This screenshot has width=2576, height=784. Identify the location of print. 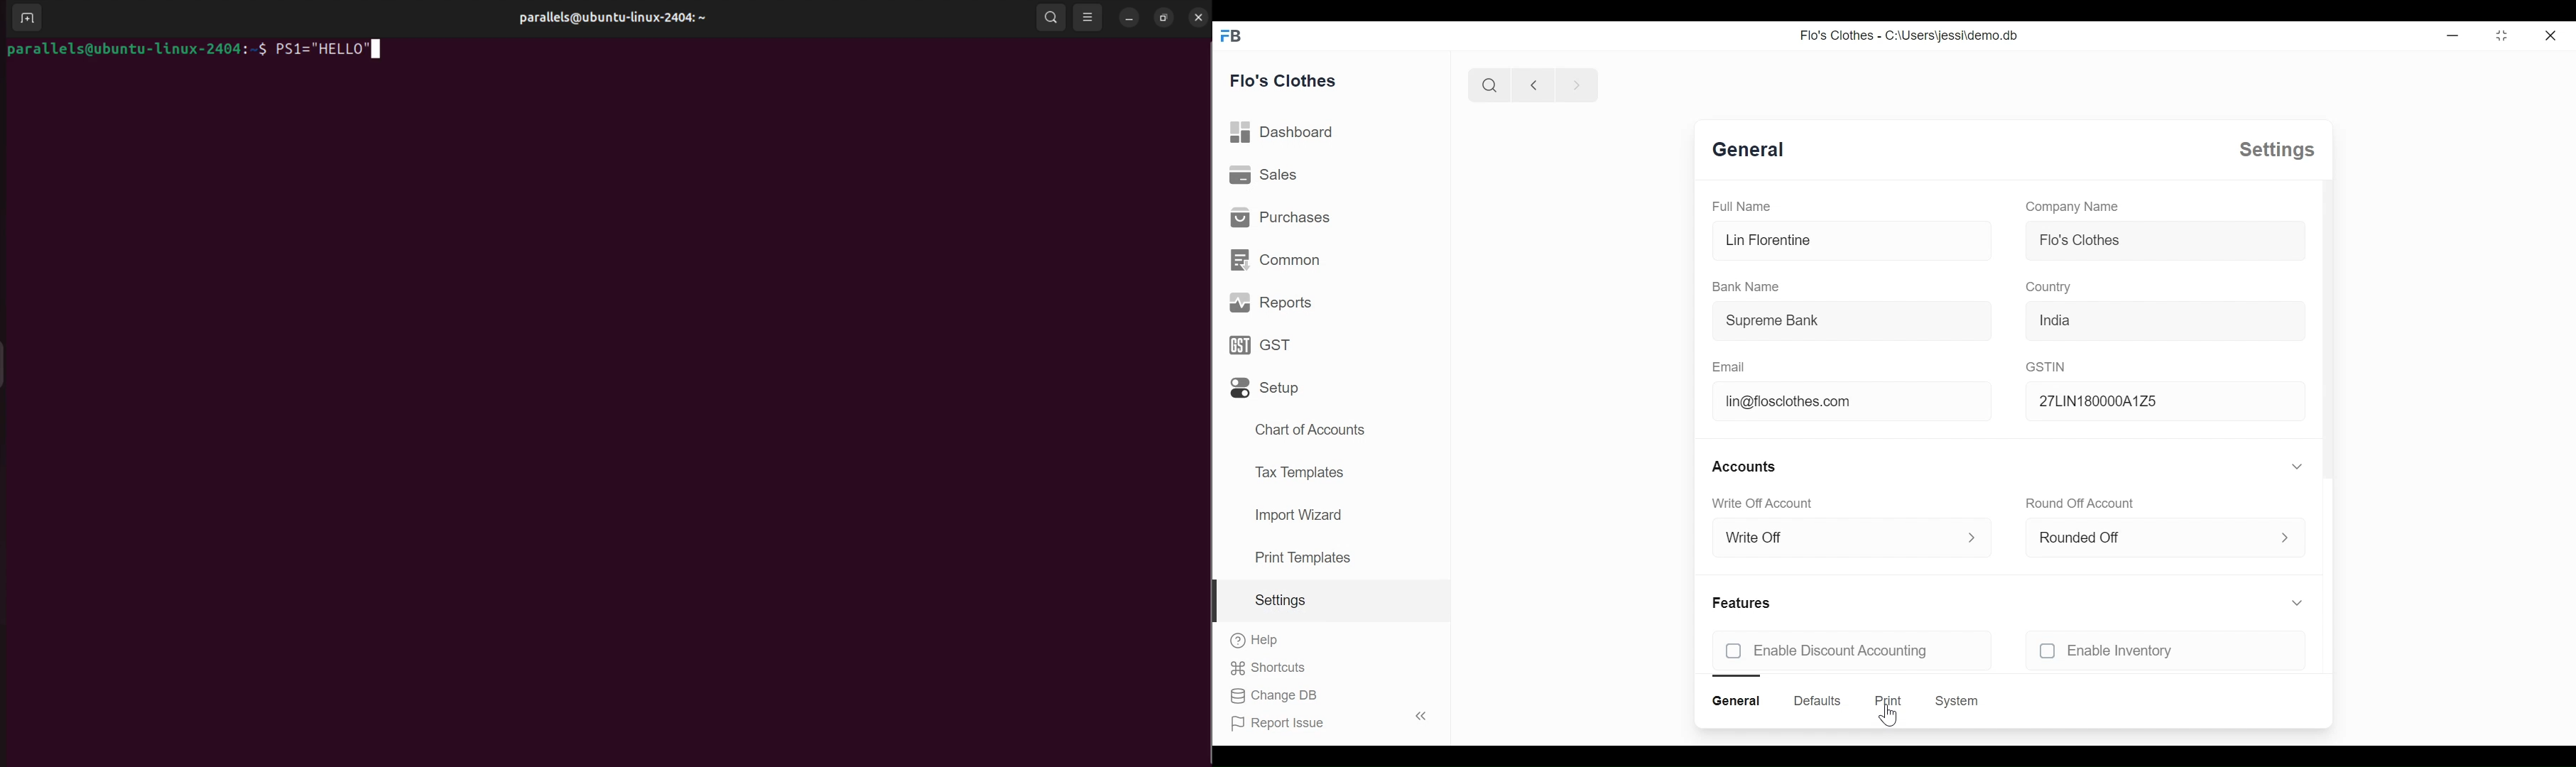
(1888, 700).